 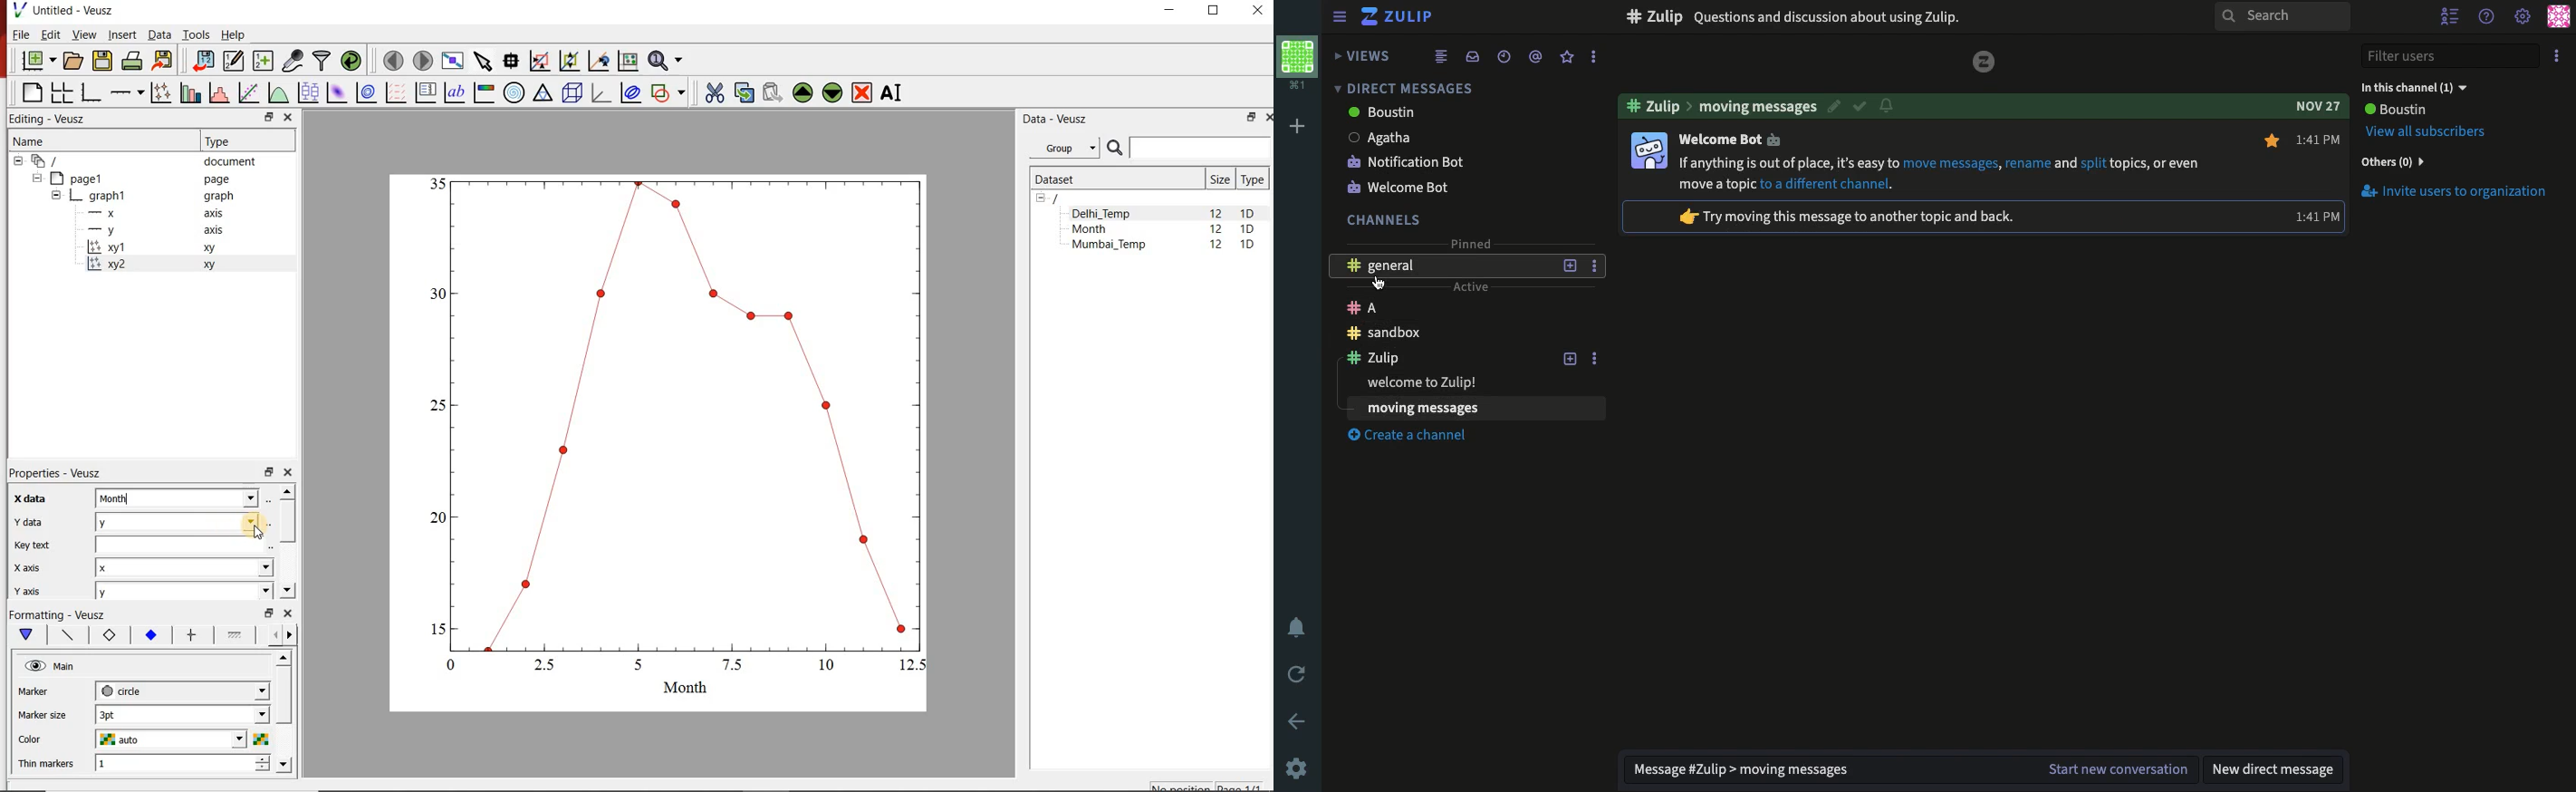 I want to click on filter data, so click(x=322, y=61).